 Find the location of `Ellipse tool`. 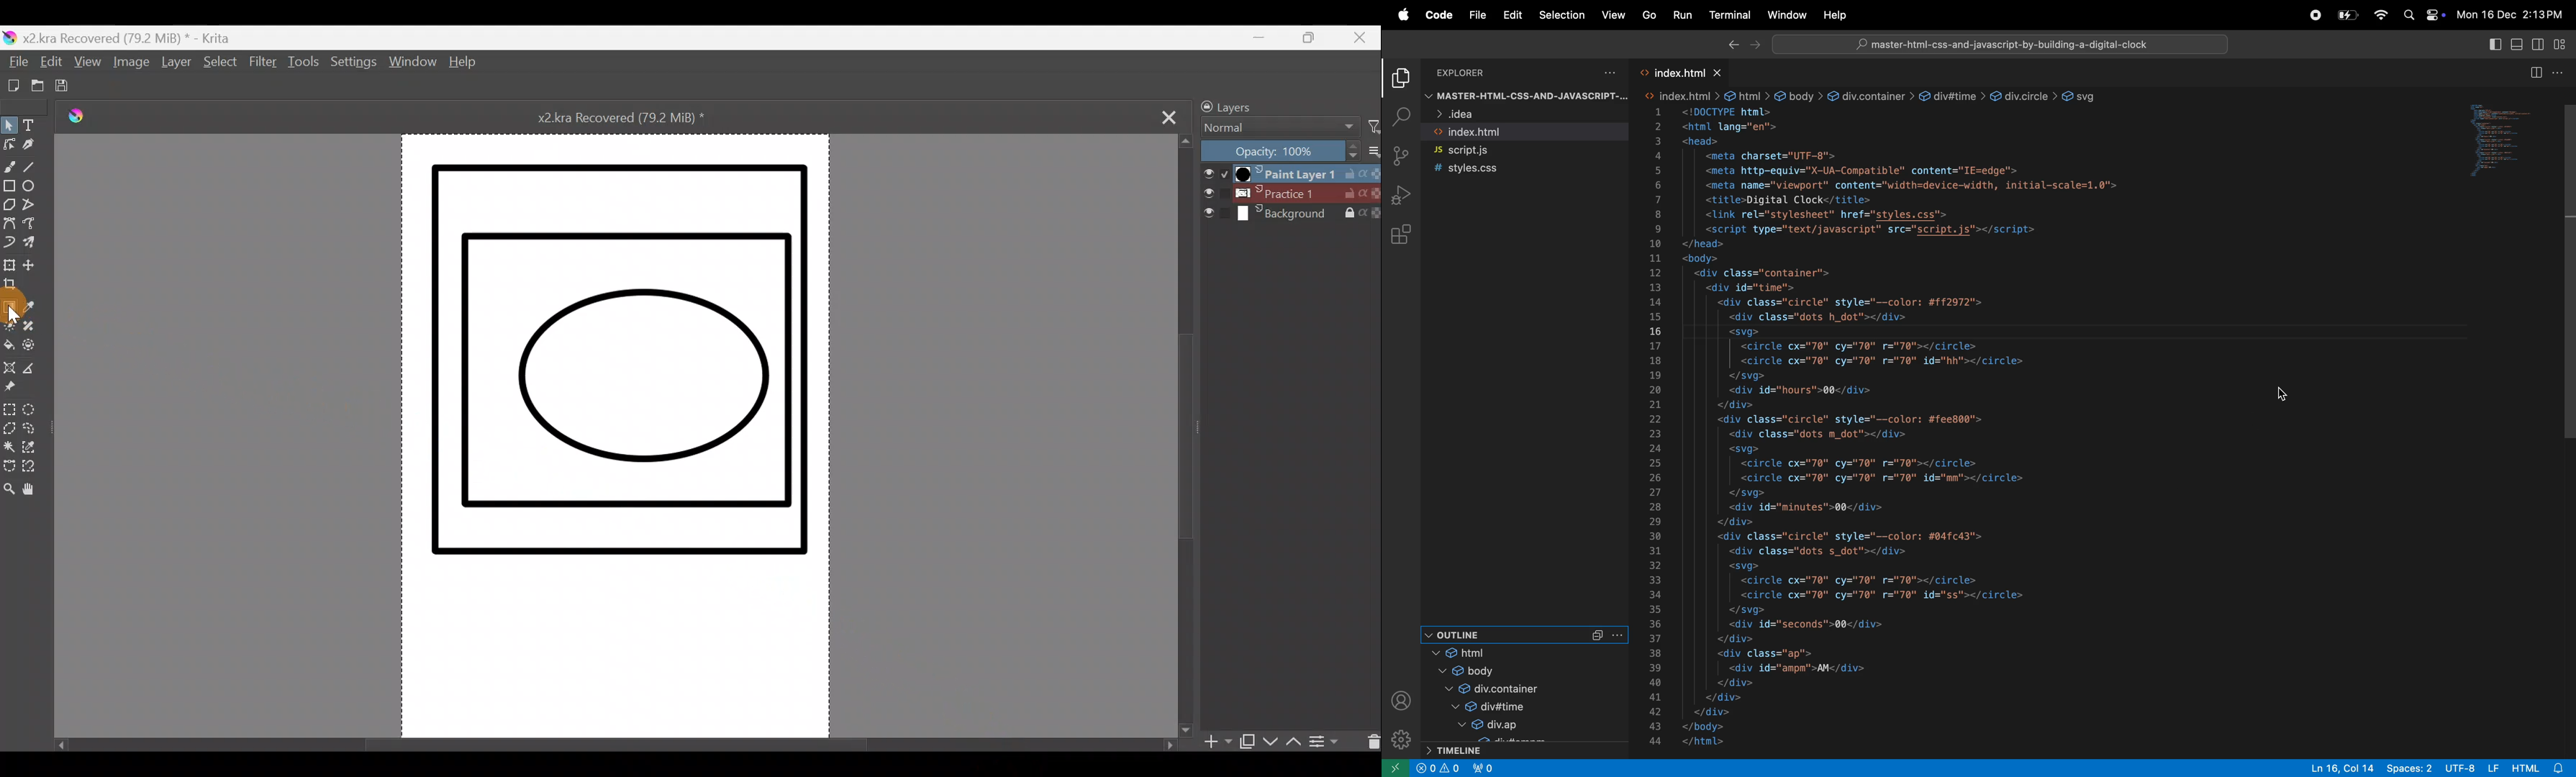

Ellipse tool is located at coordinates (33, 188).